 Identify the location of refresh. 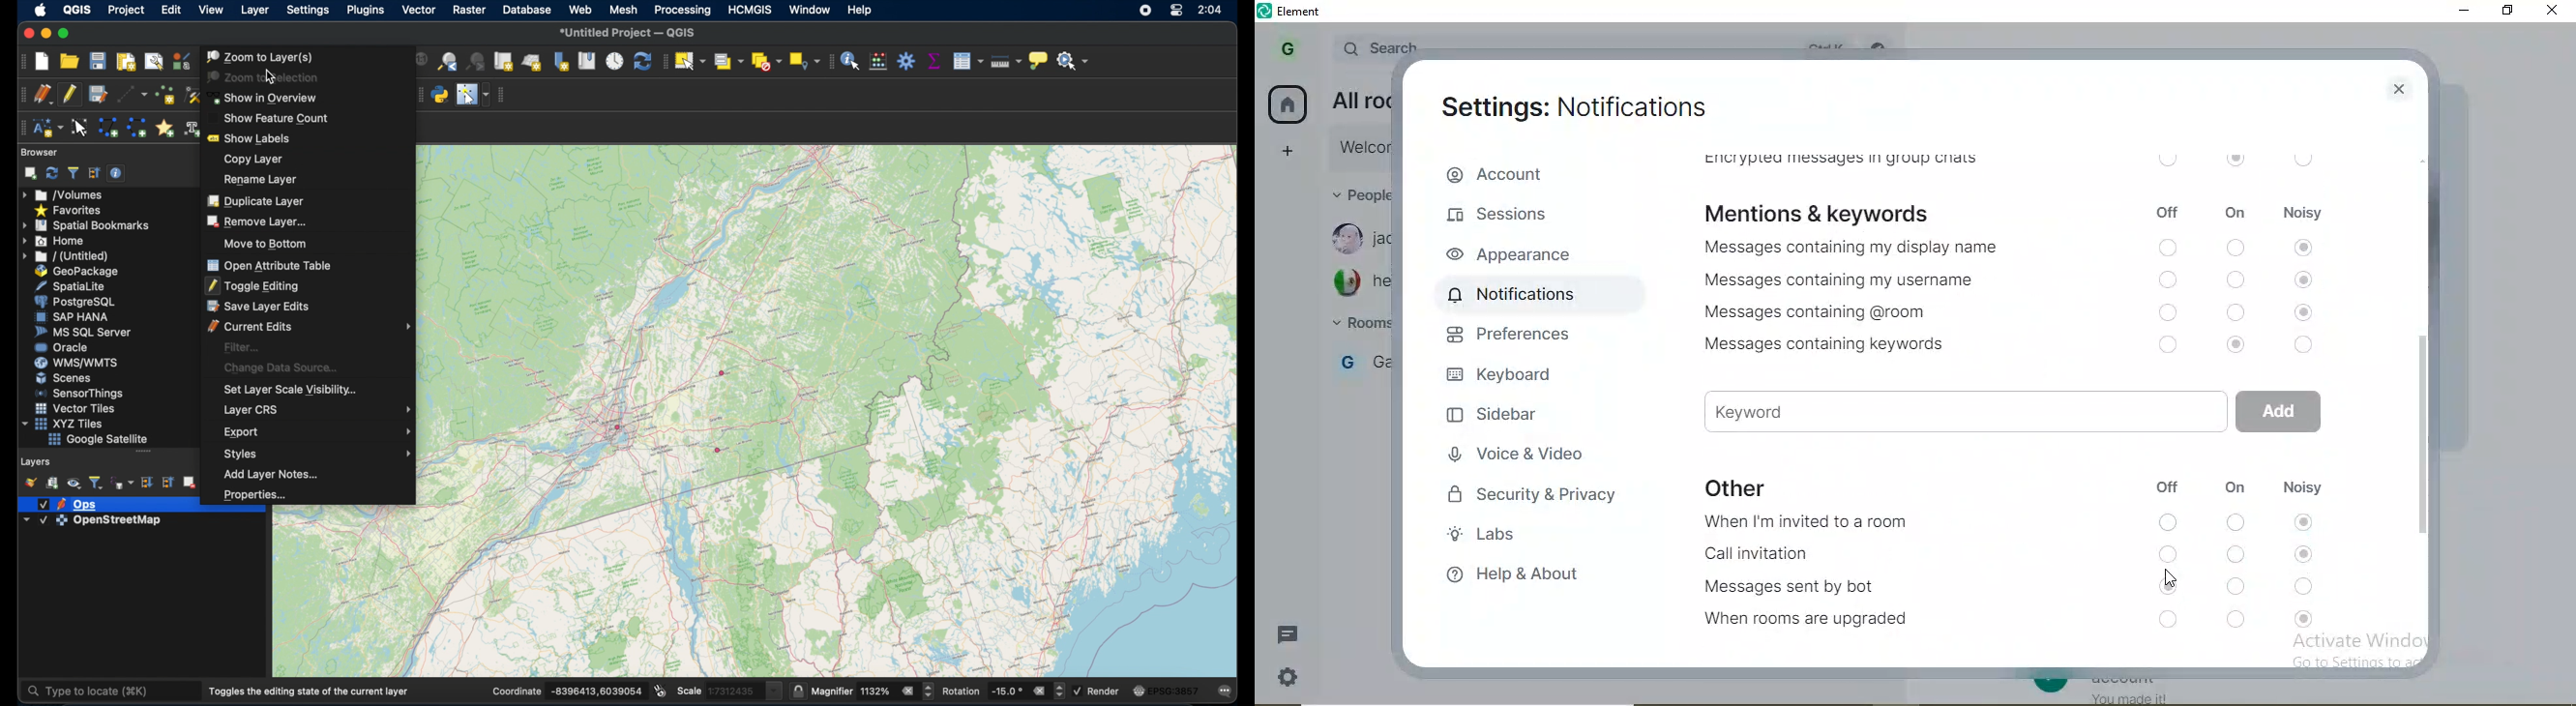
(641, 60).